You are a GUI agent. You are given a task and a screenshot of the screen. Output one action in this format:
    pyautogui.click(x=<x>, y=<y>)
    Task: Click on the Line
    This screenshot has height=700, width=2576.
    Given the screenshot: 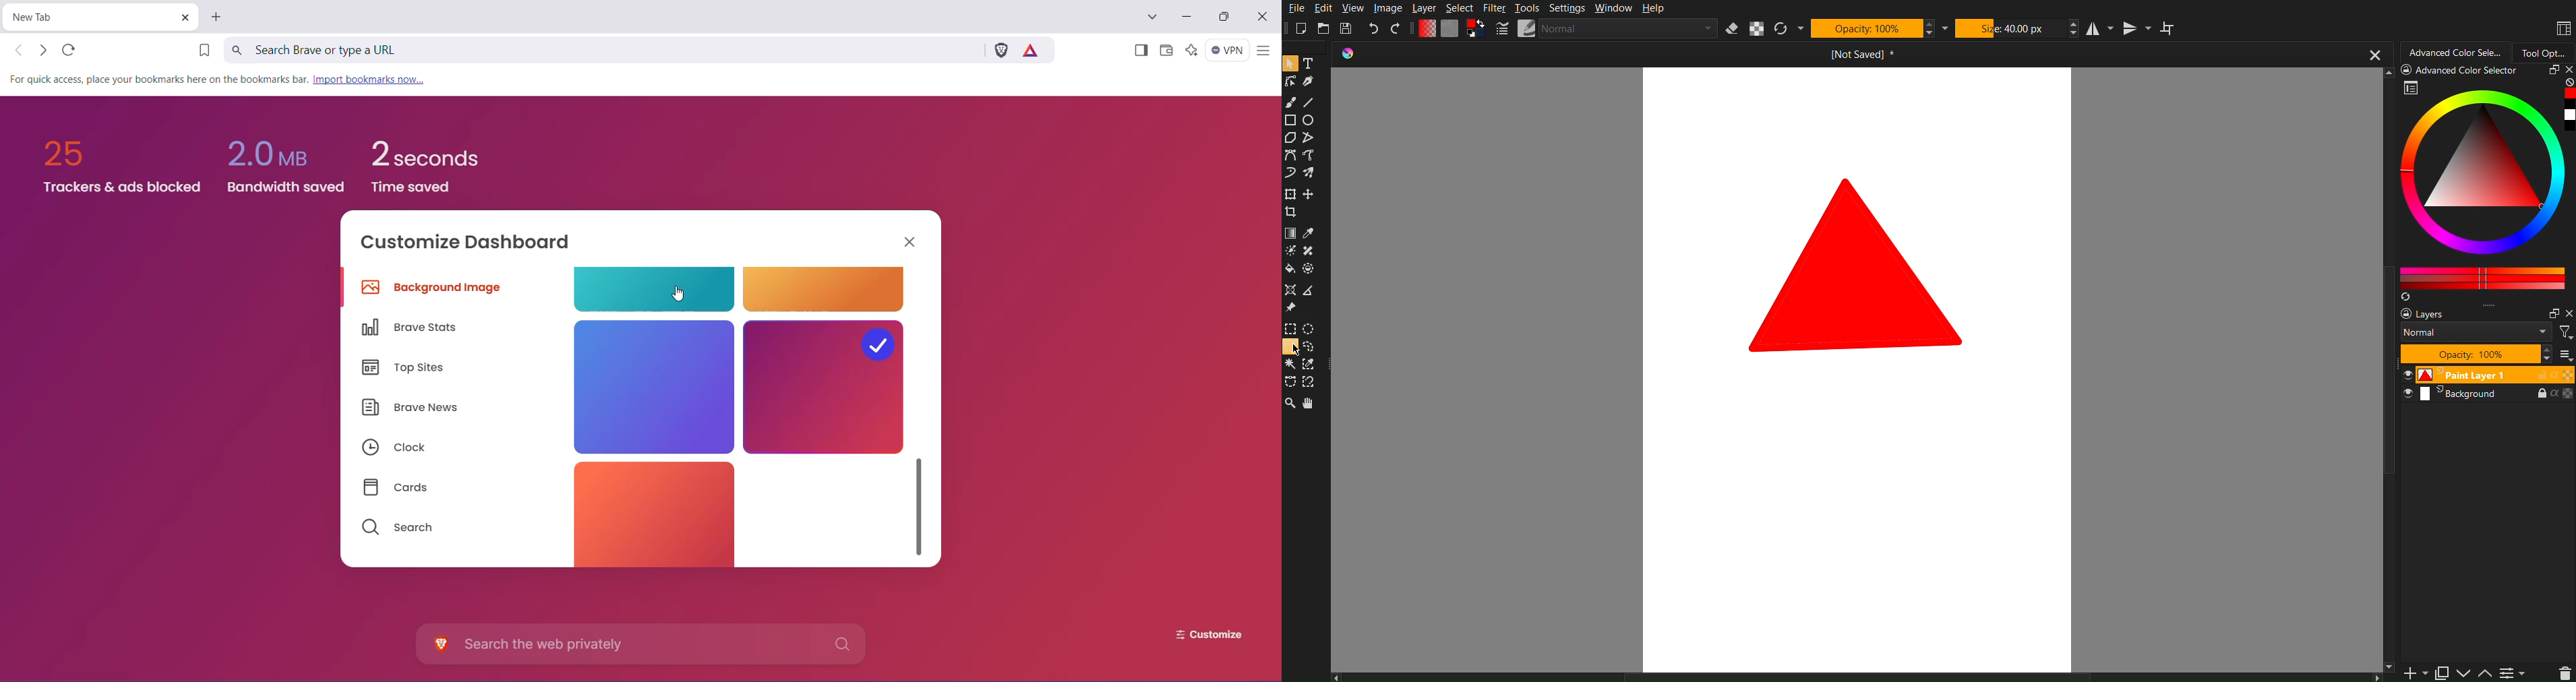 What is the action you would take?
    pyautogui.click(x=1317, y=102)
    